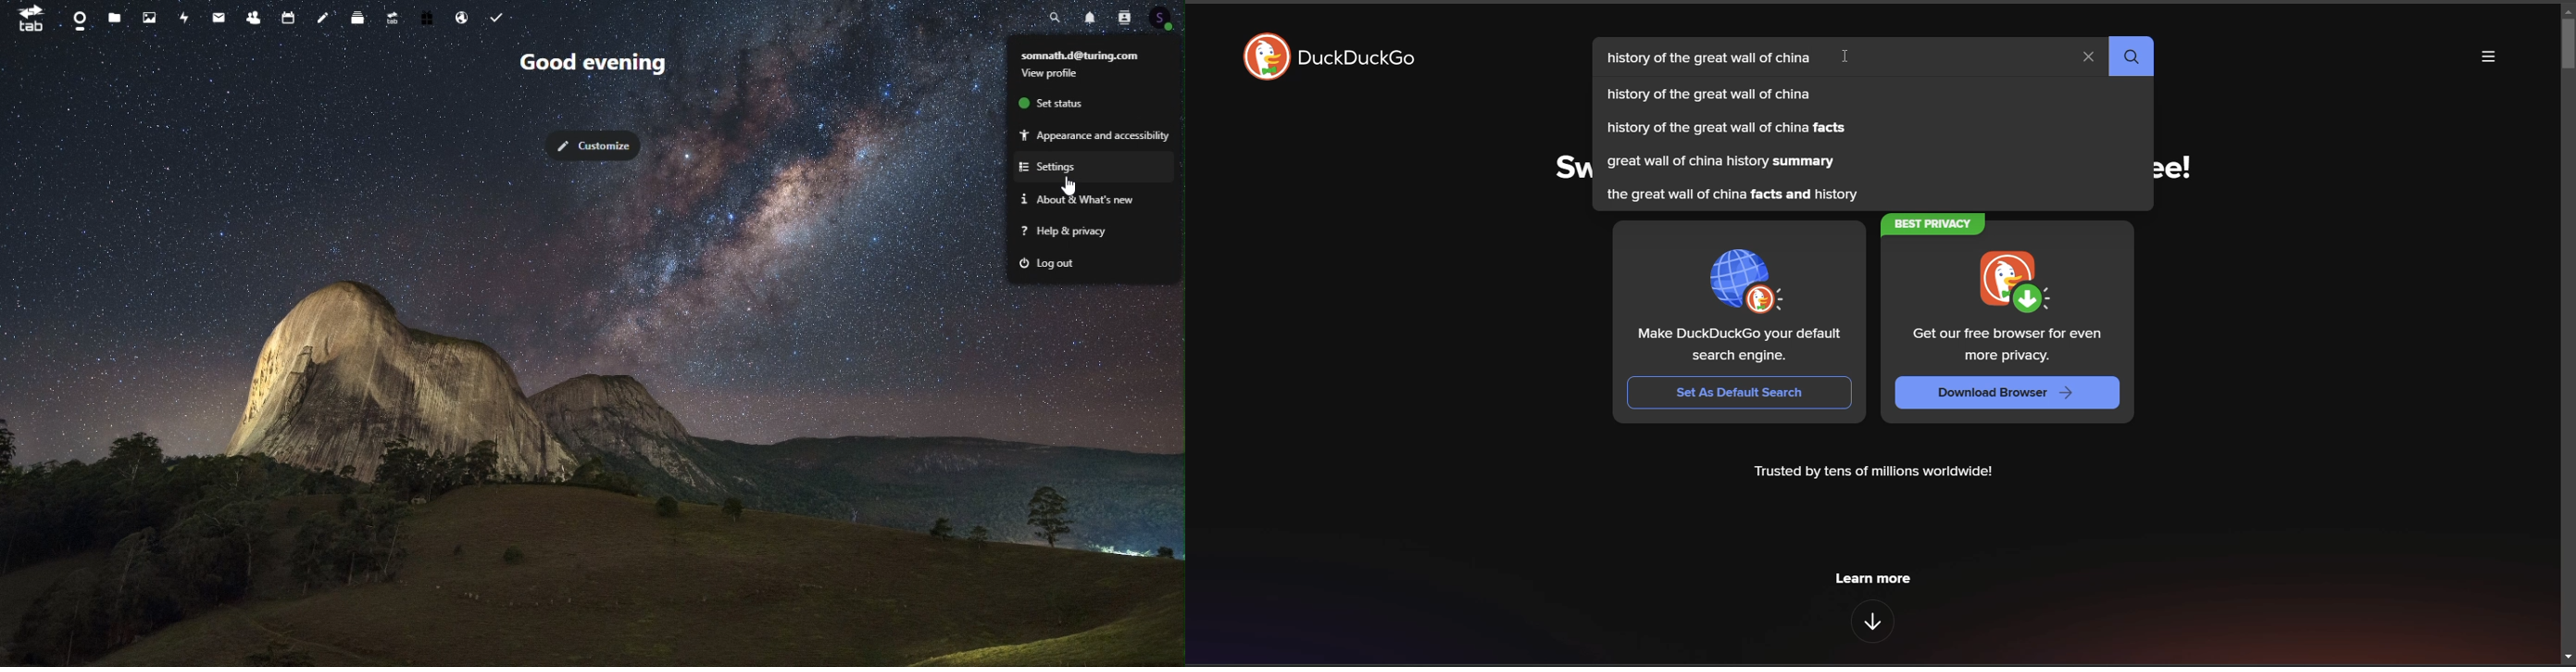 This screenshot has height=672, width=2576. Describe the element at coordinates (181, 15) in the screenshot. I see `activity` at that location.